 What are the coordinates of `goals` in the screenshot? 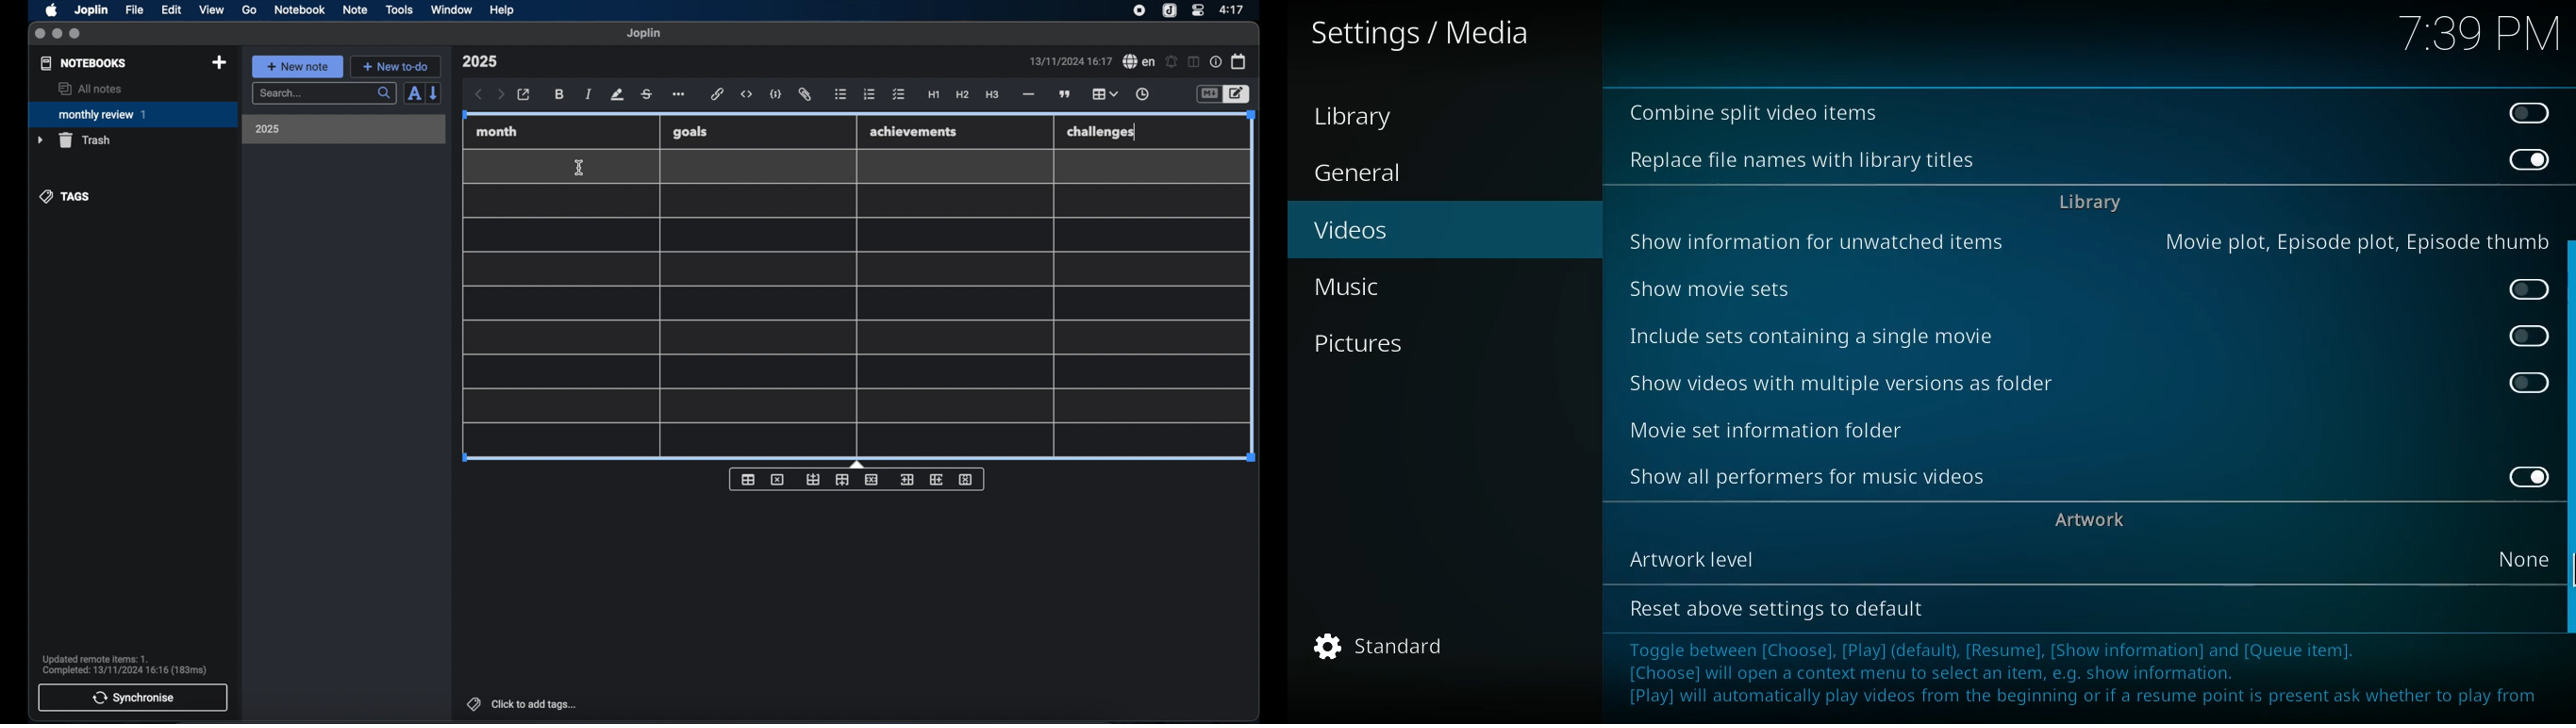 It's located at (690, 131).